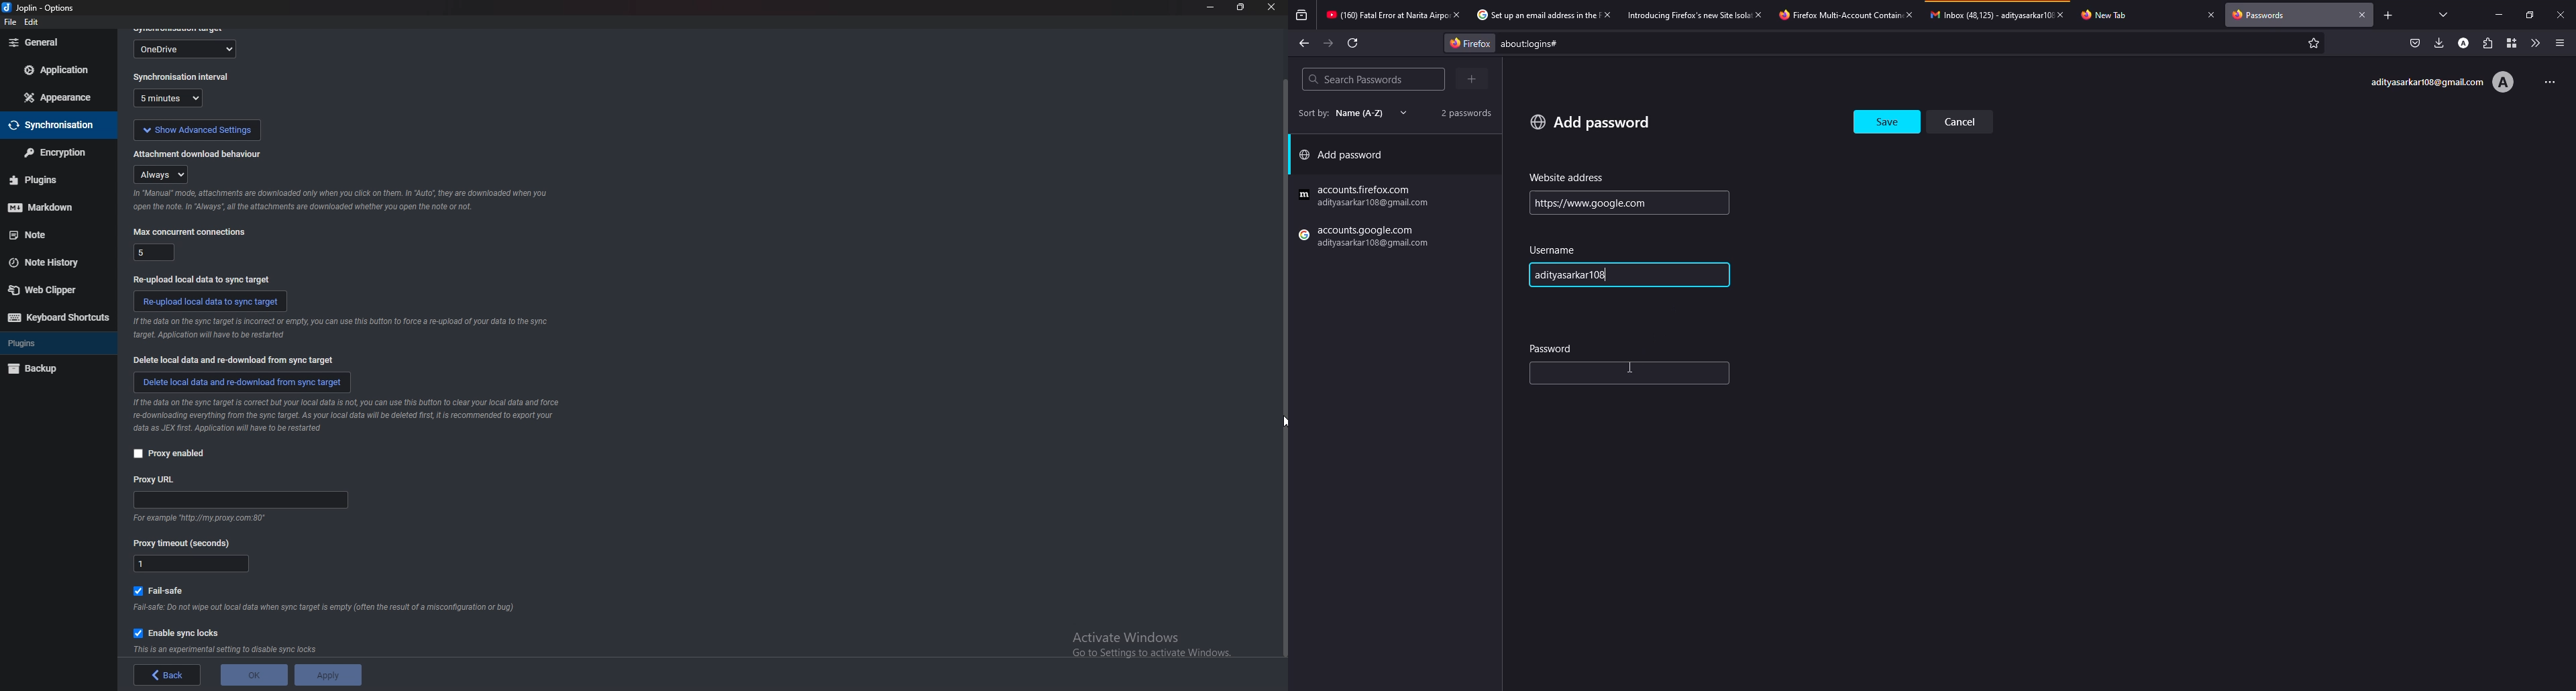  I want to click on info, so click(338, 330).